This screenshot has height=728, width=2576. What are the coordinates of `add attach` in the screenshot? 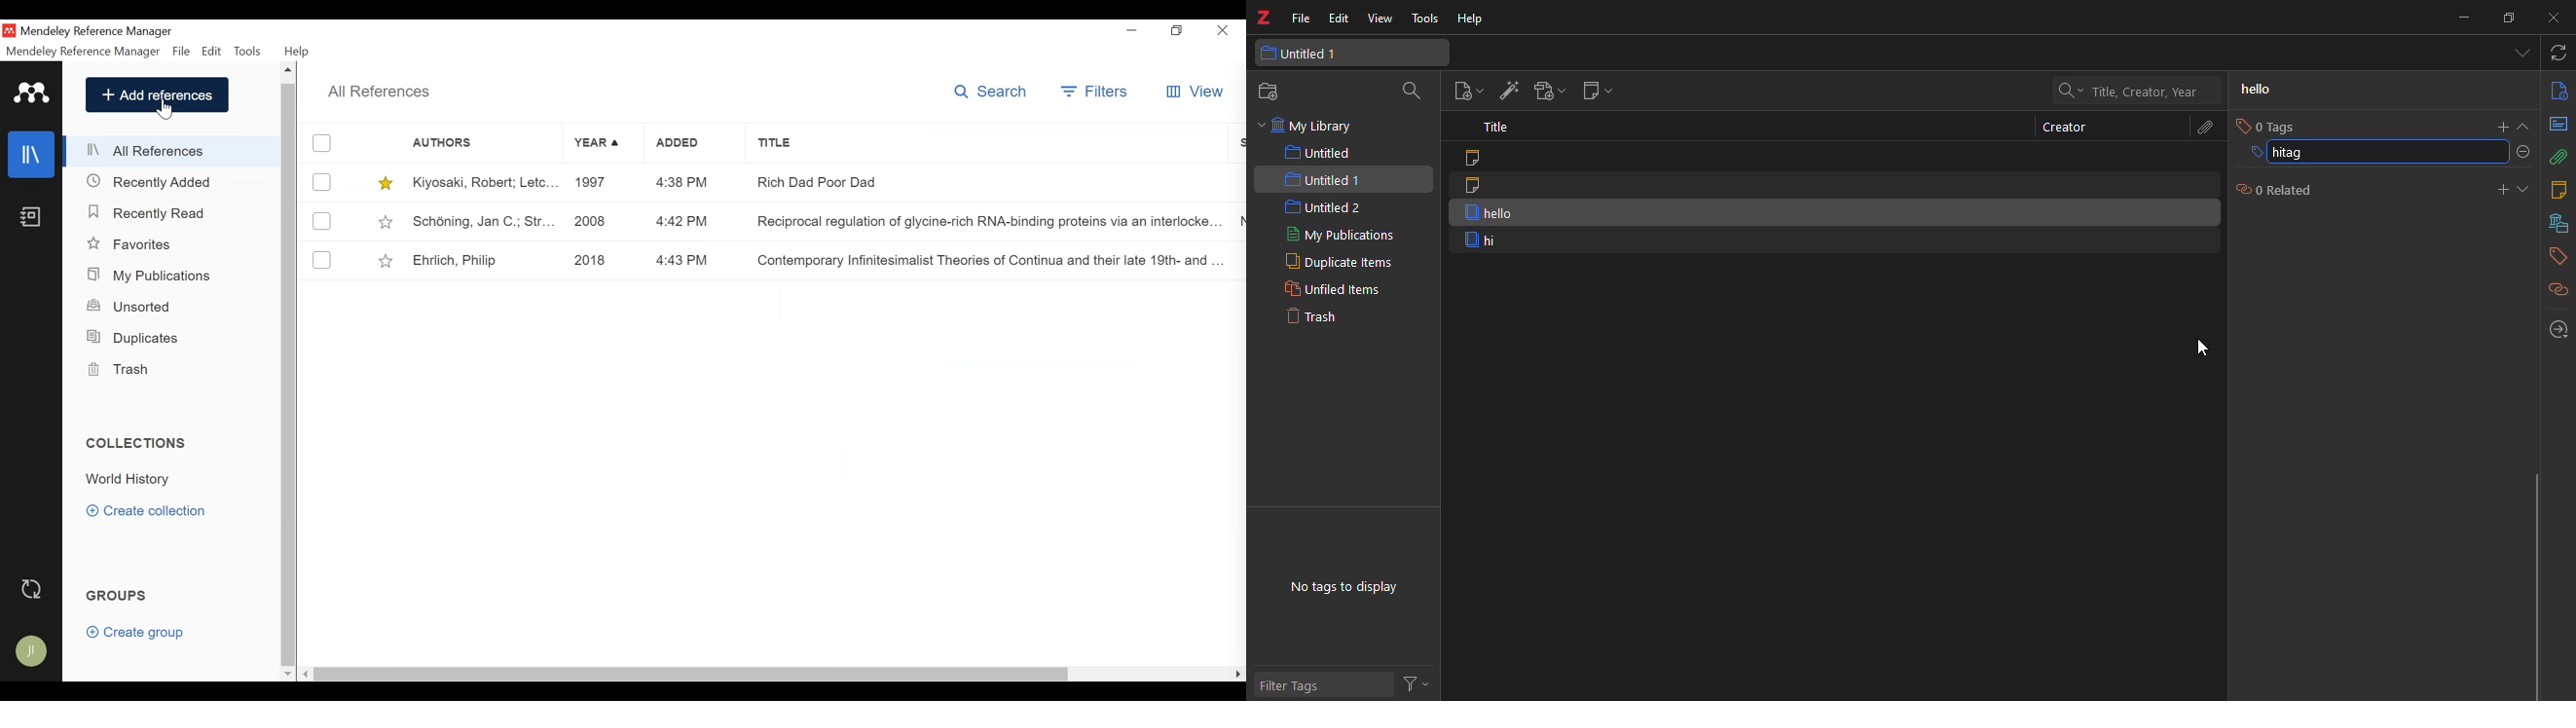 It's located at (1549, 90).